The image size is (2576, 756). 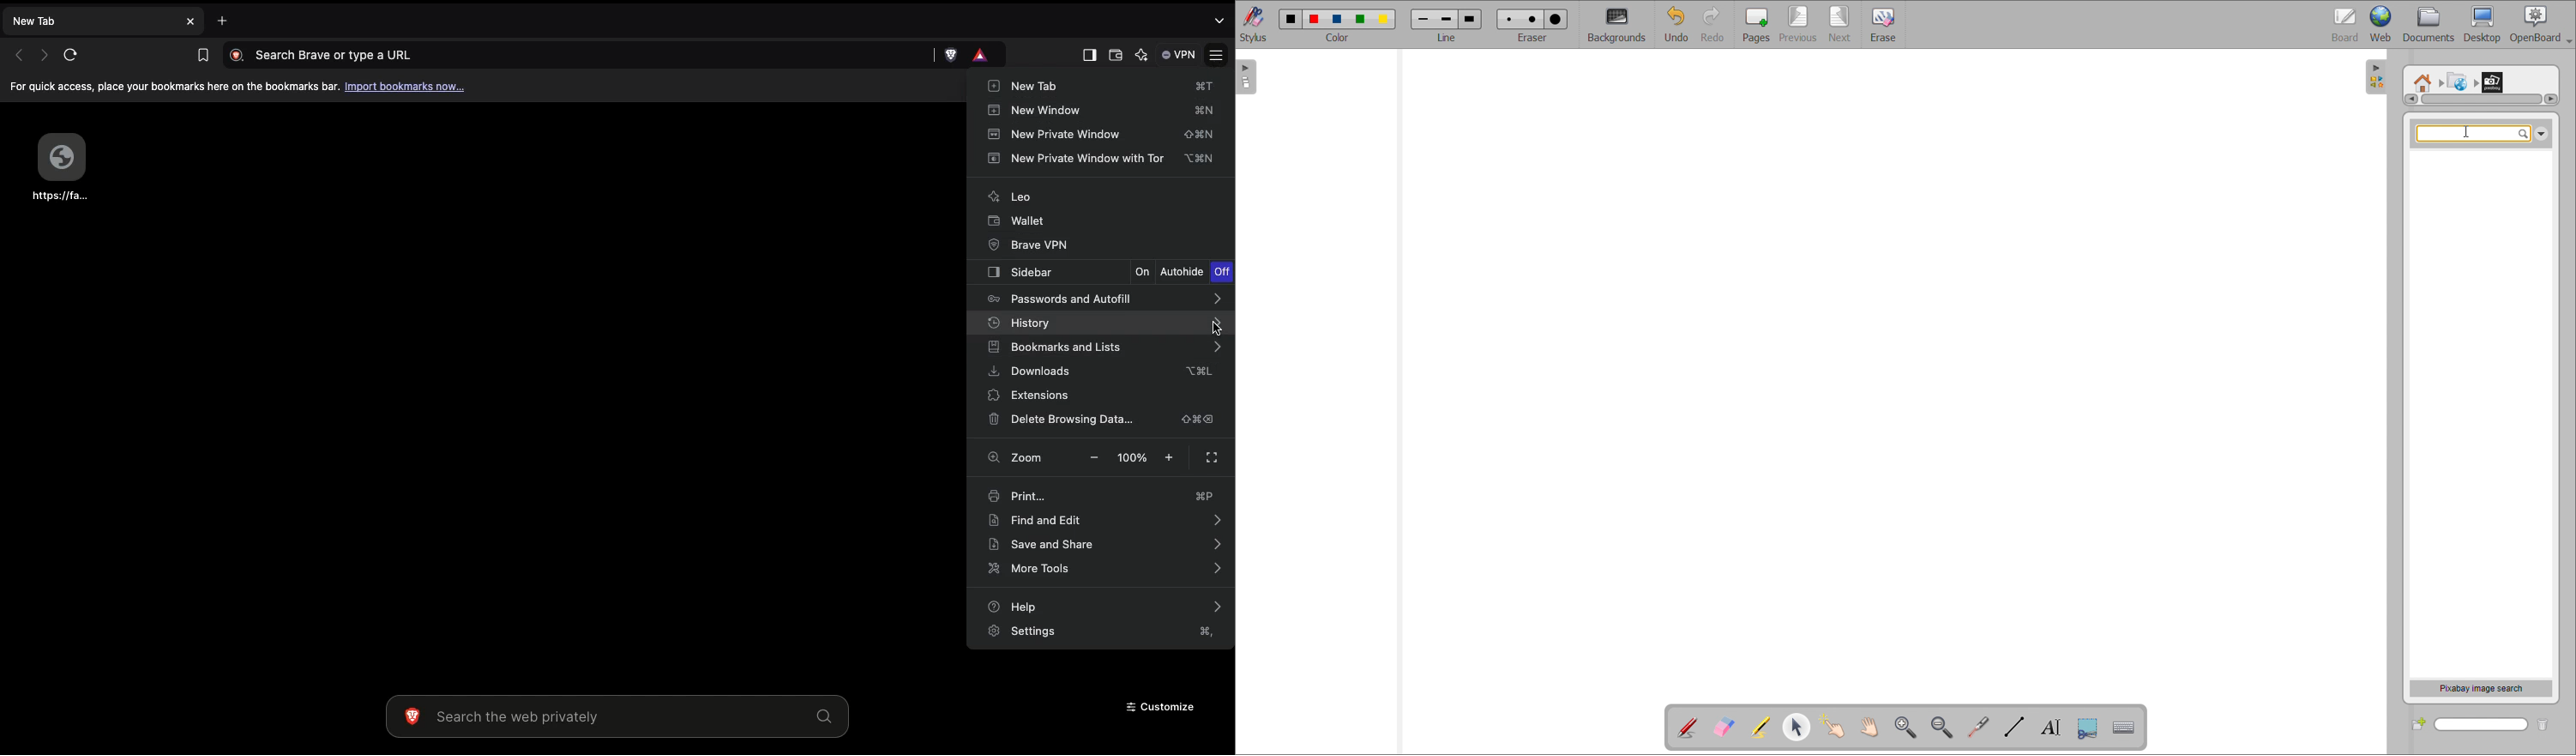 I want to click on Color 3, so click(x=1336, y=19).